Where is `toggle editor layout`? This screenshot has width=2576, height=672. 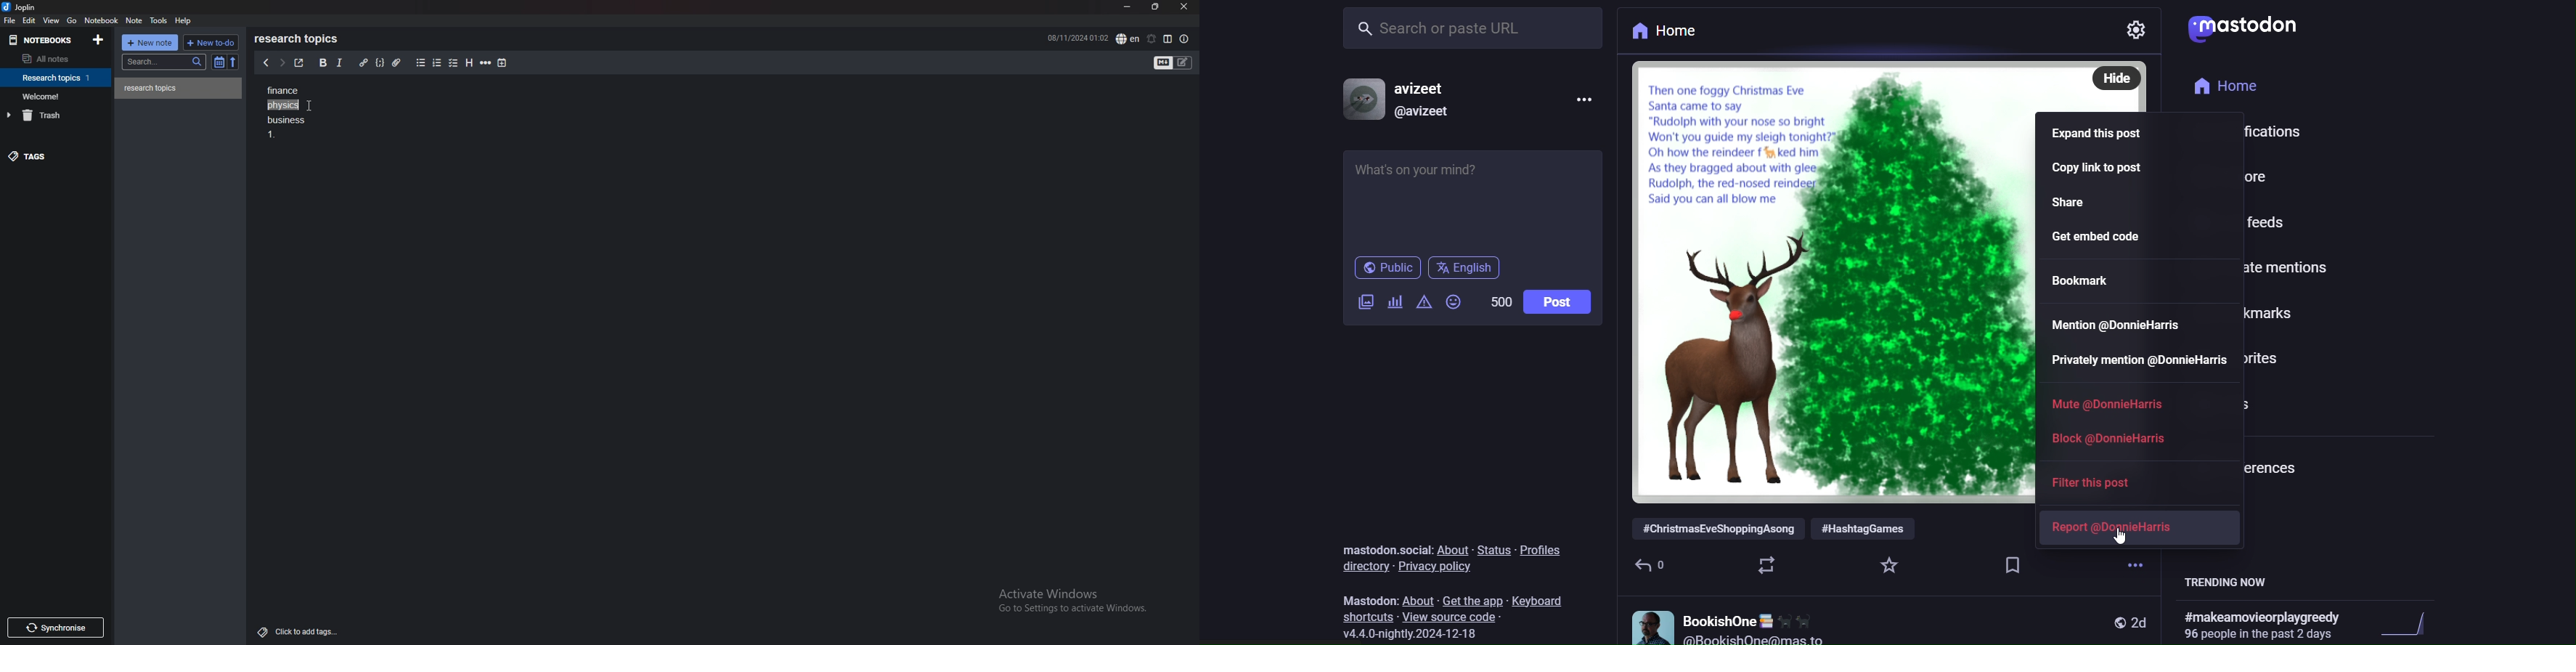
toggle editor layout is located at coordinates (1168, 39).